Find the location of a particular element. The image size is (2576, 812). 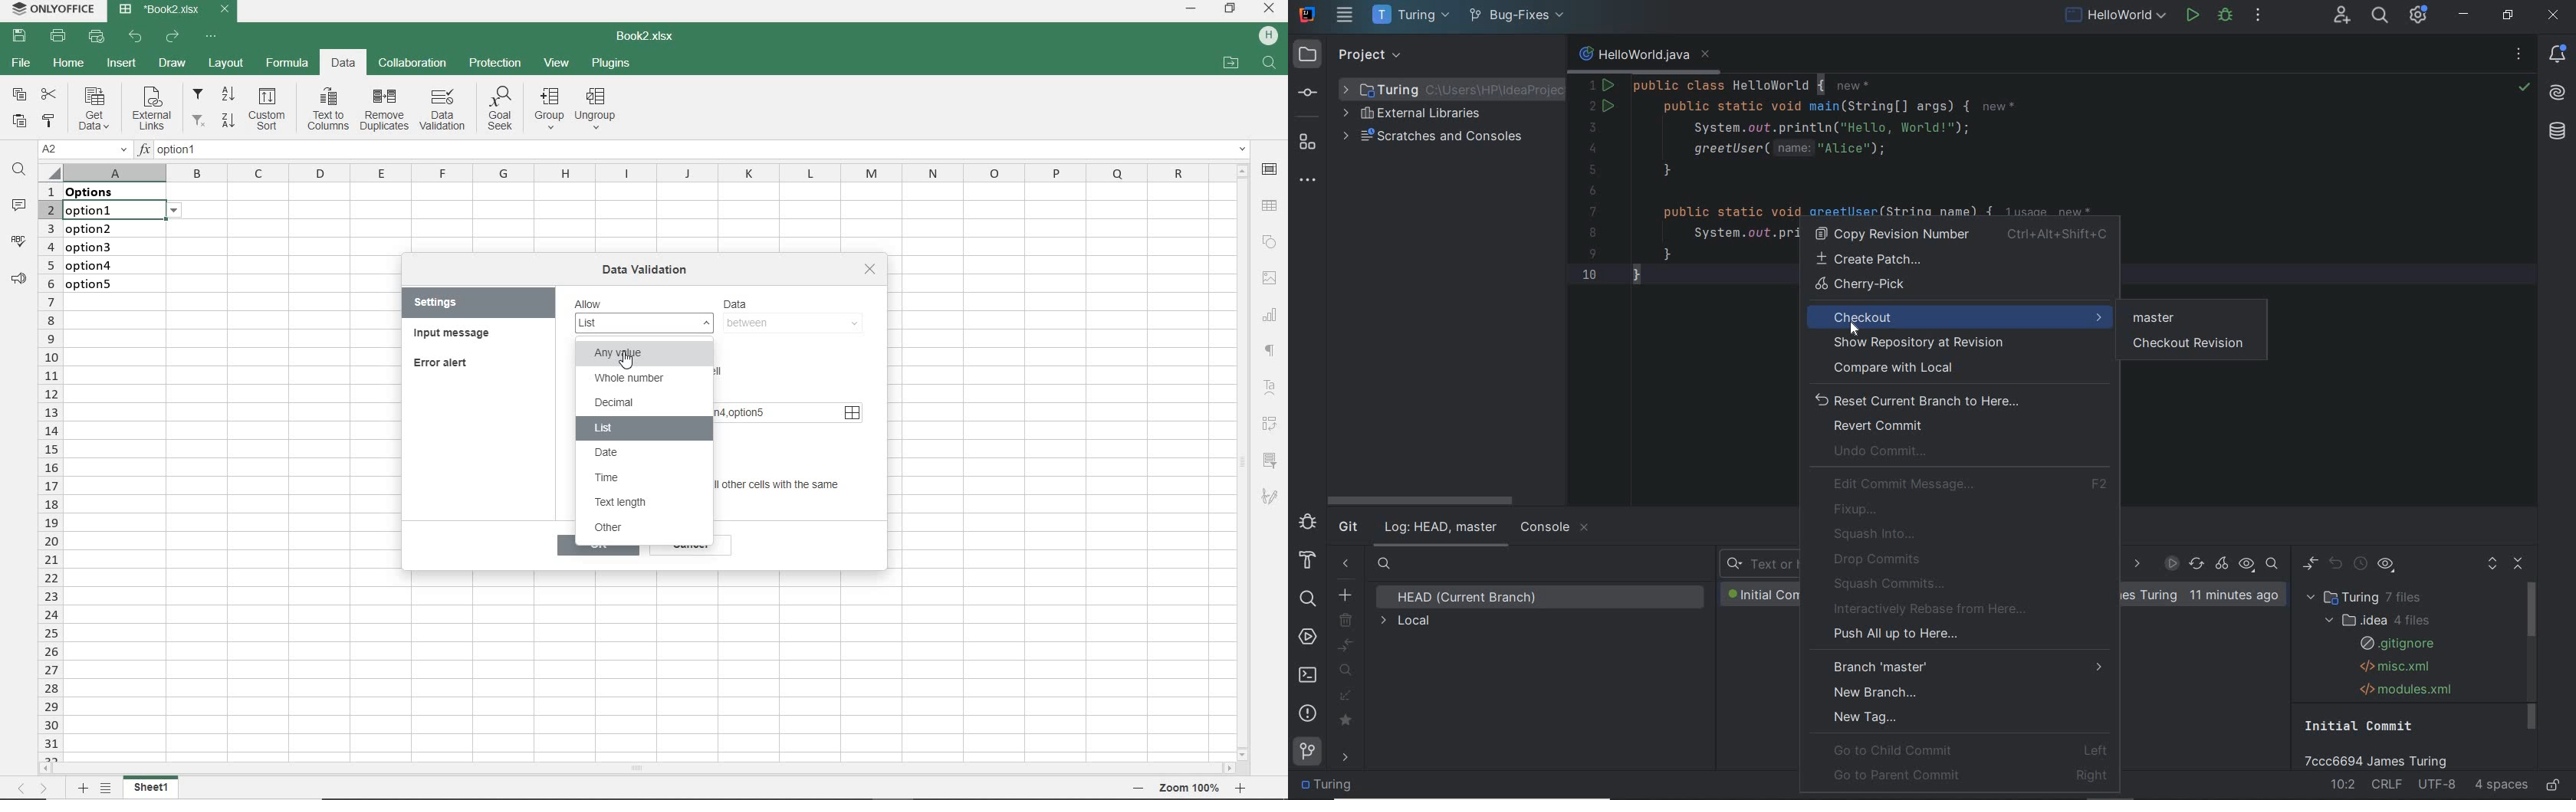

compare with local is located at coordinates (1958, 368).